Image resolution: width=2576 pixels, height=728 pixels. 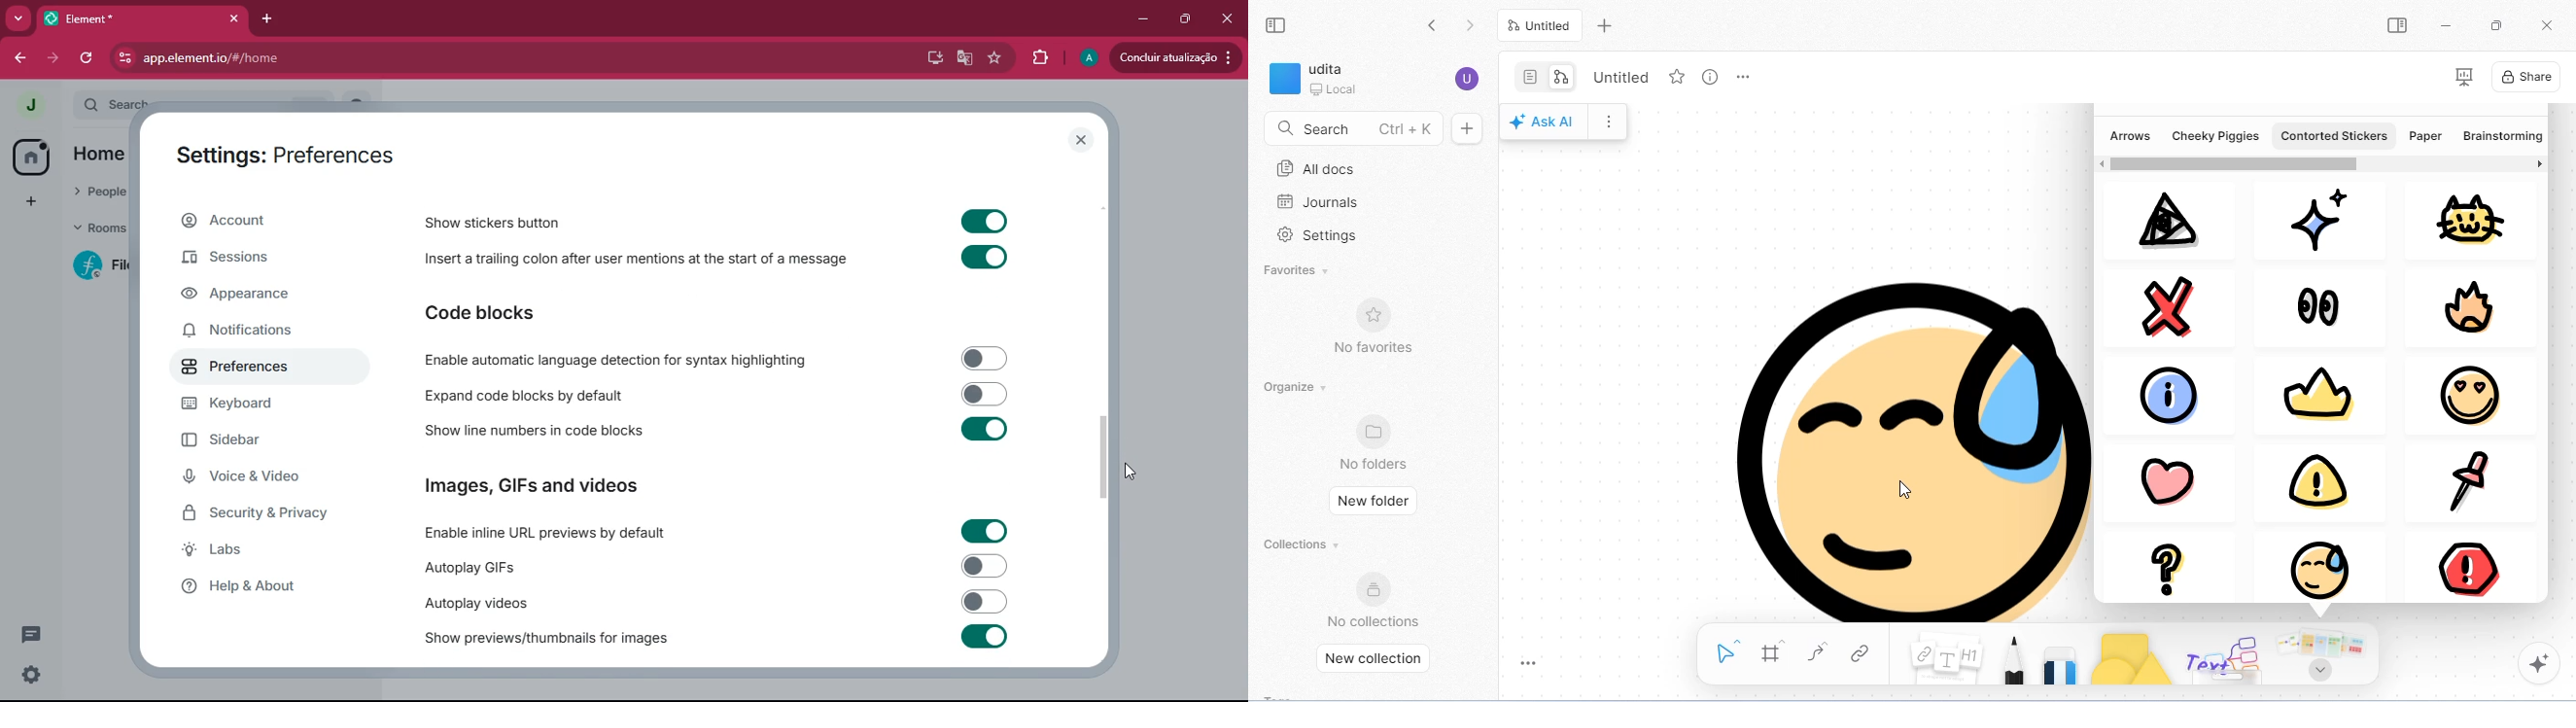 I want to click on minimize, so click(x=2443, y=23).